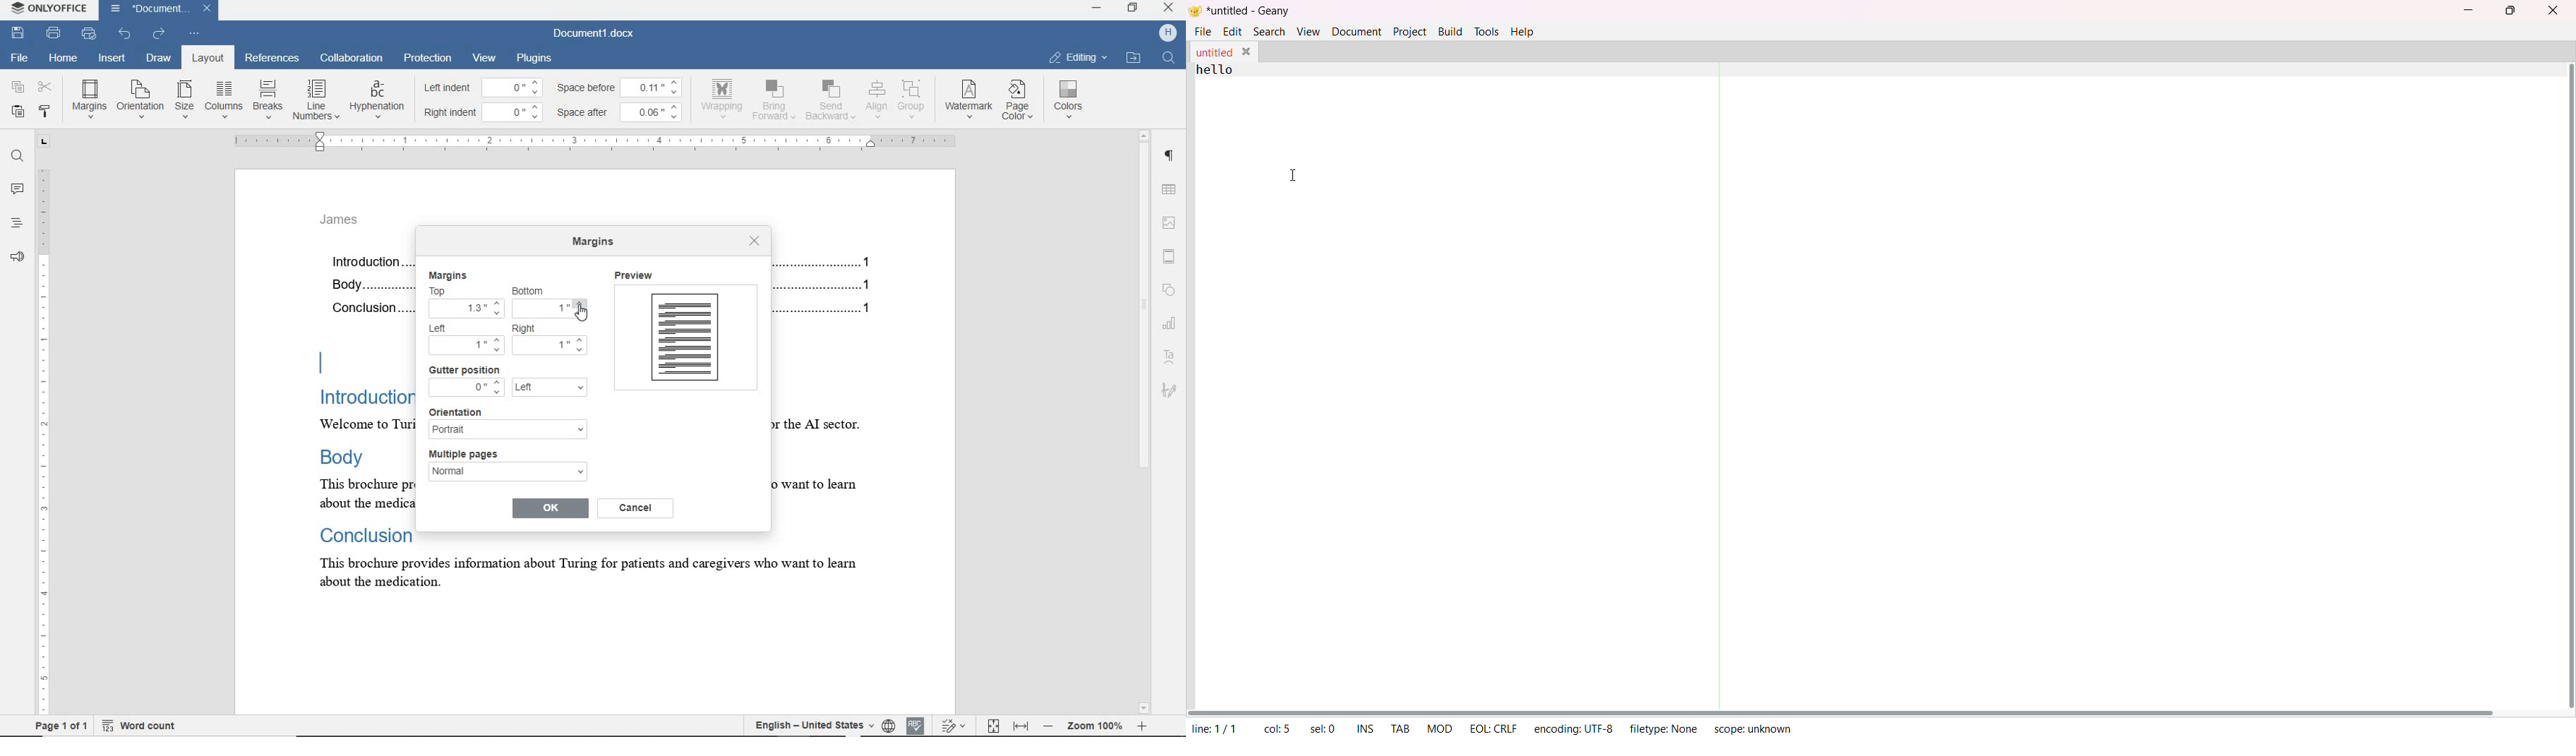 This screenshot has width=2576, height=756. What do you see at coordinates (484, 58) in the screenshot?
I see `view` at bounding box center [484, 58].